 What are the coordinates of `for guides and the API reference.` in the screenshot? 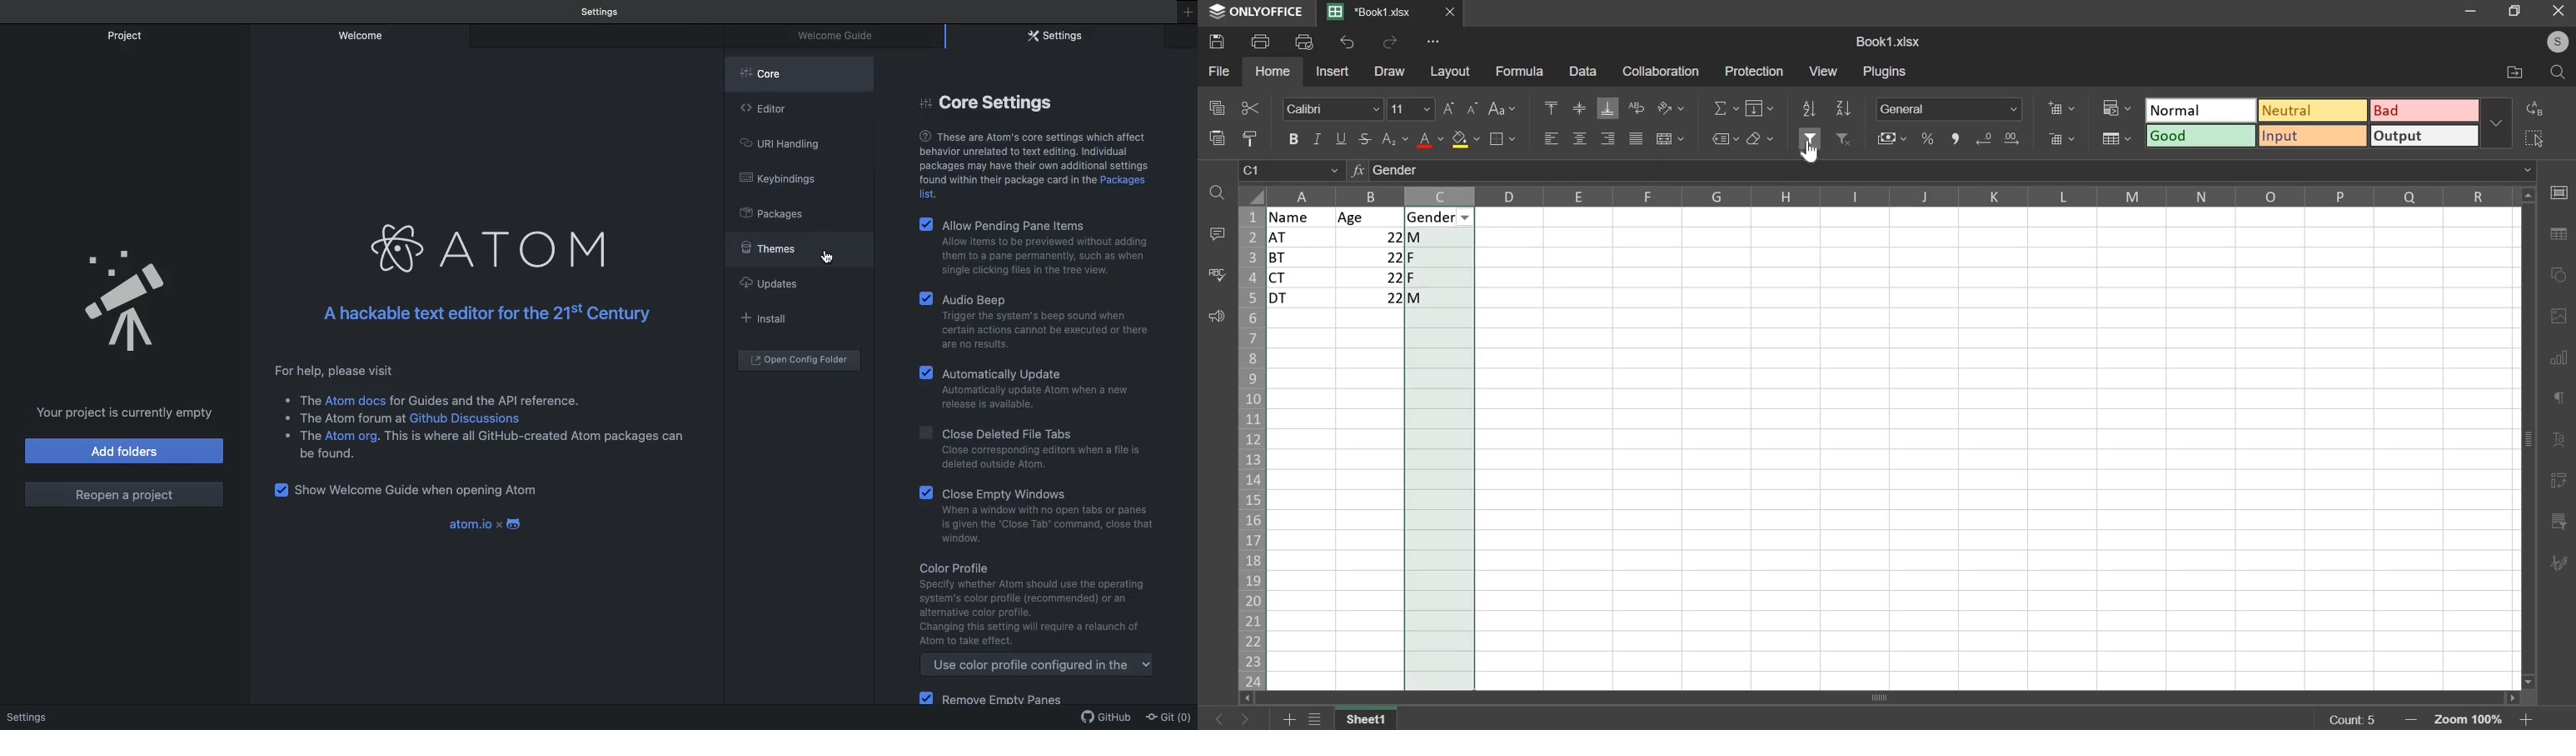 It's located at (486, 398).